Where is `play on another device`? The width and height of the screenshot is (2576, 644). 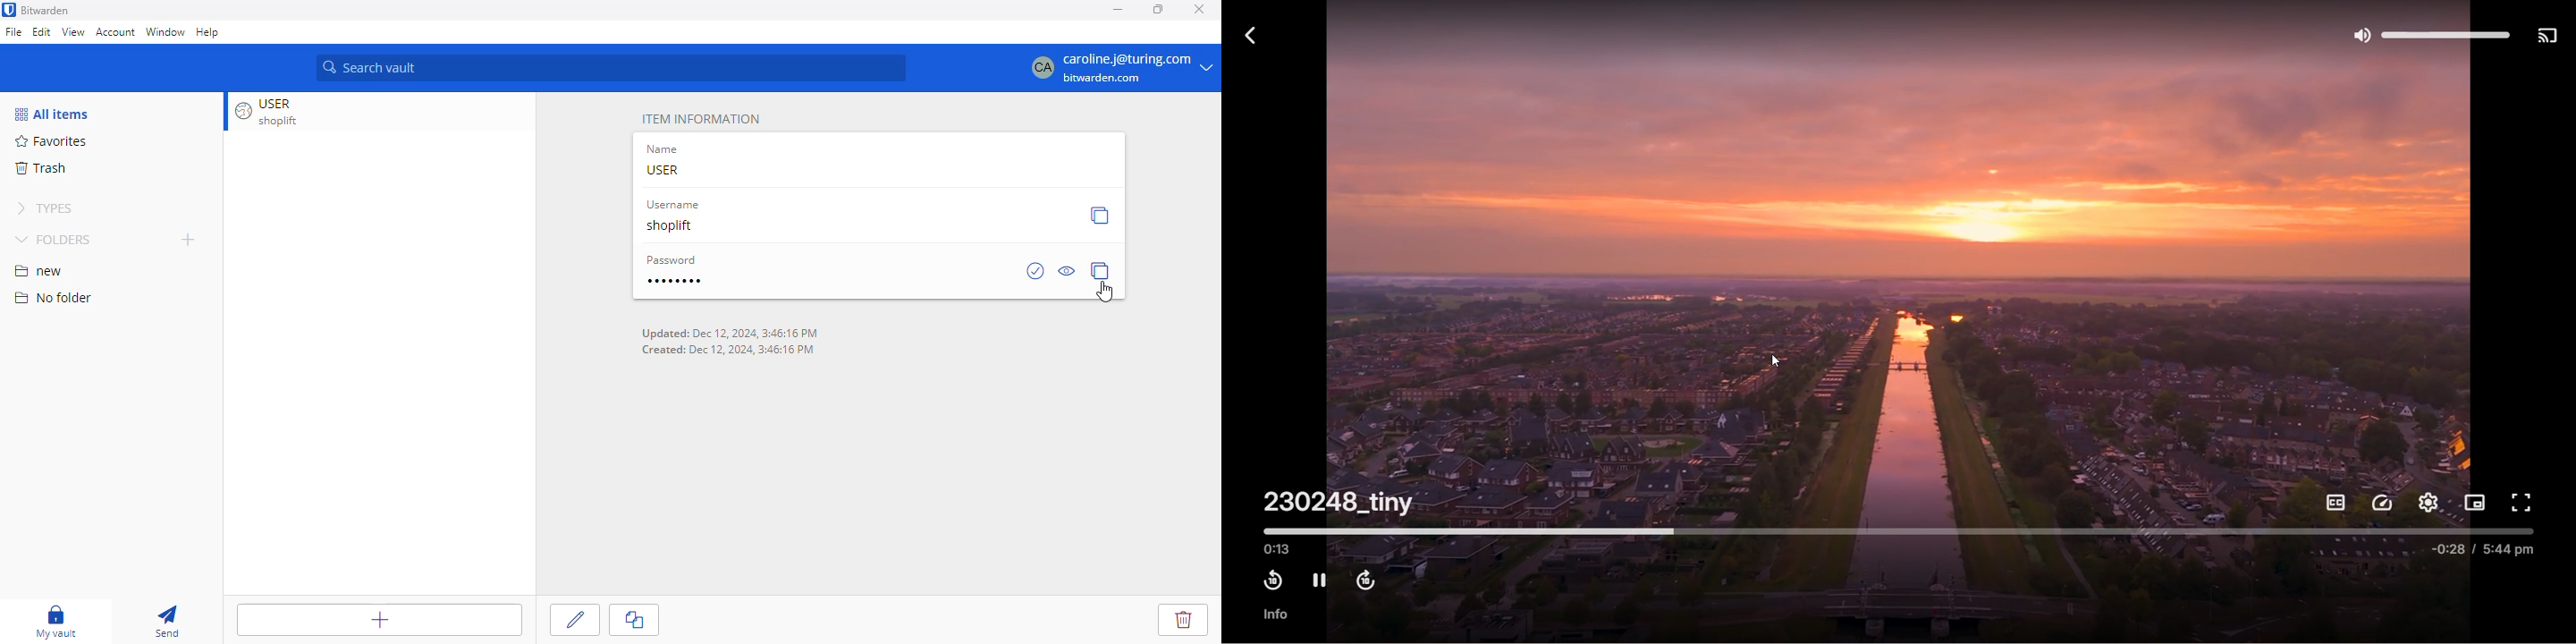 play on another device is located at coordinates (2548, 34).